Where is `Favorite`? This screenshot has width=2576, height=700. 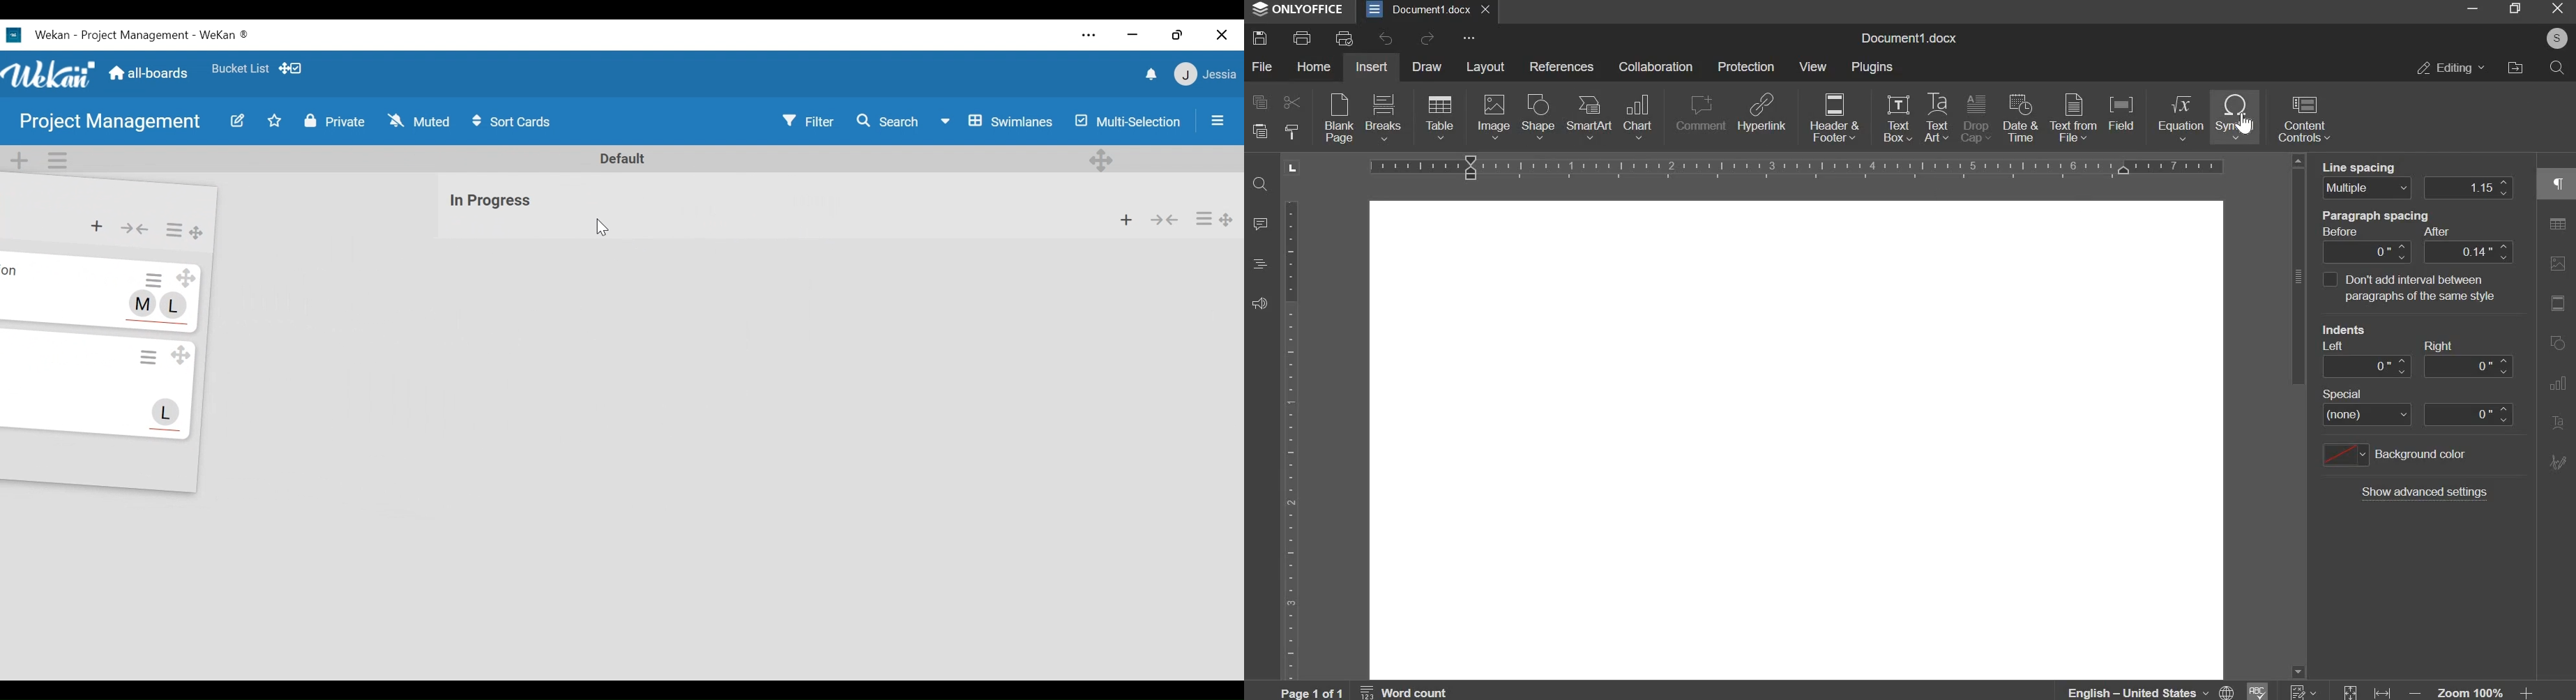 Favorite is located at coordinates (239, 69).